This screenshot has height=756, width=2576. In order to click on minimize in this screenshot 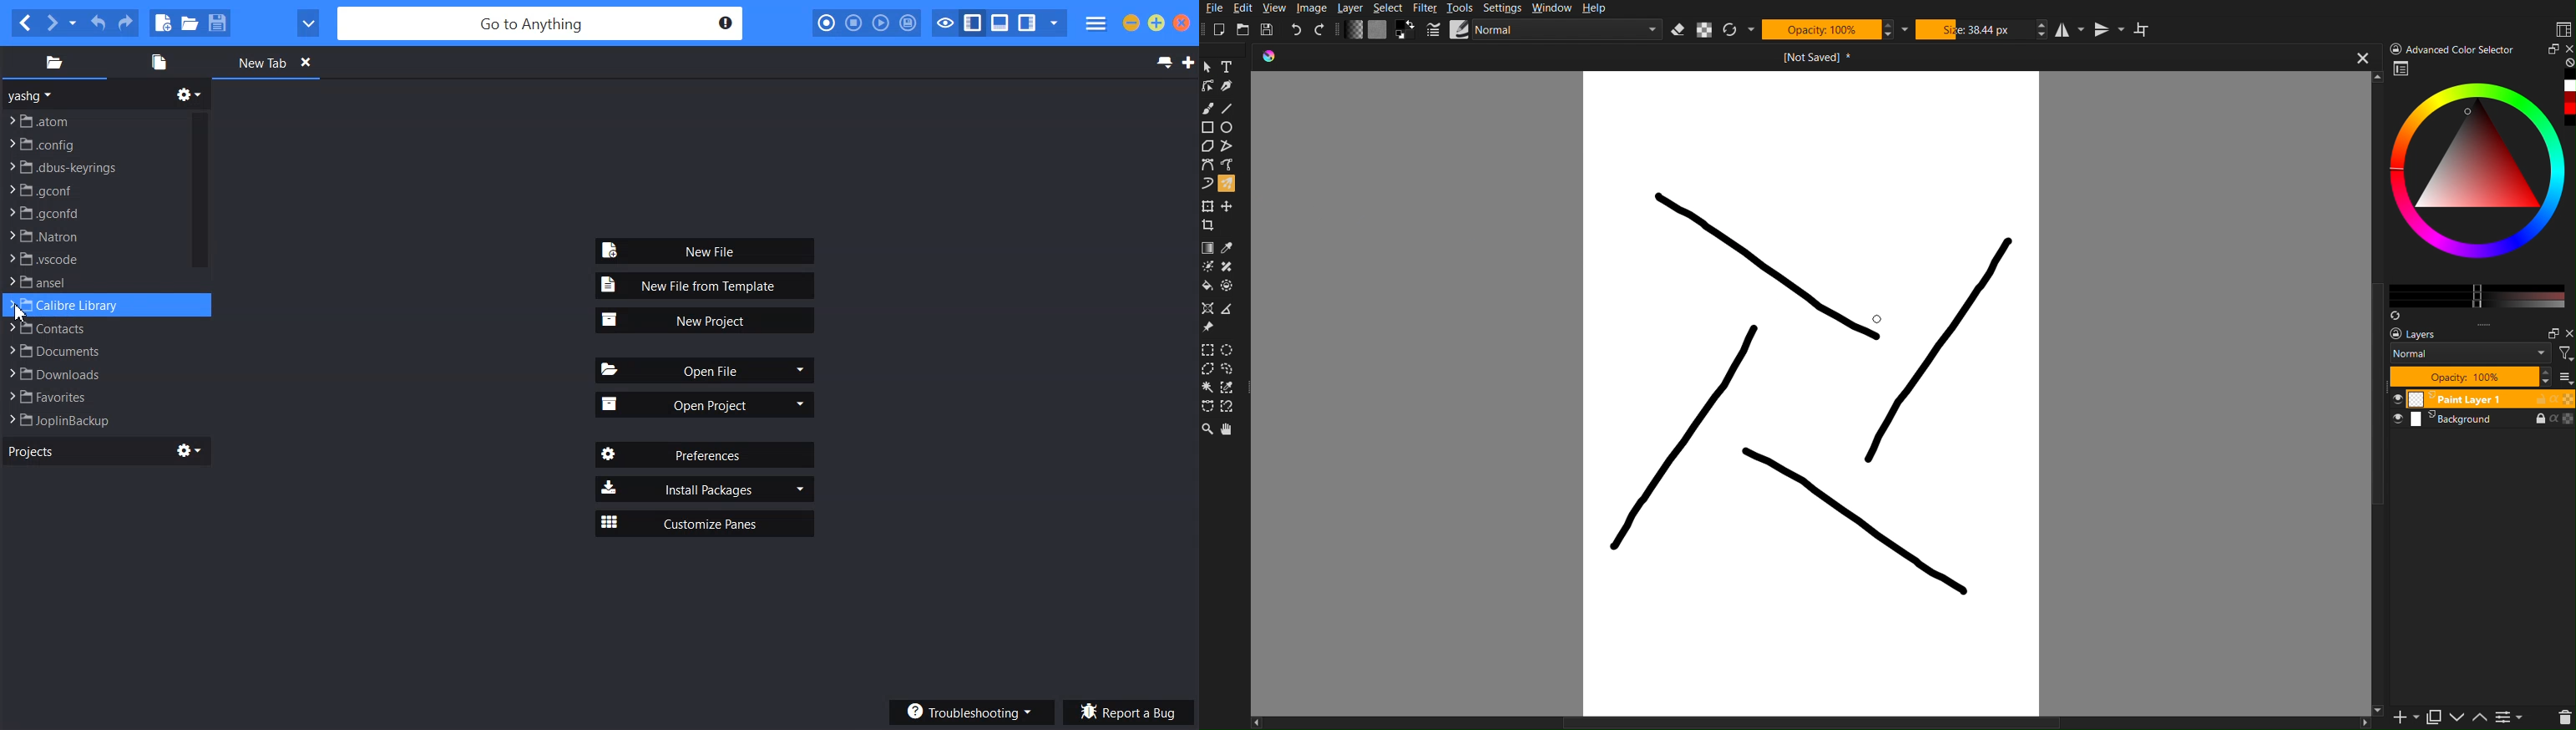, I will do `click(2549, 331)`.